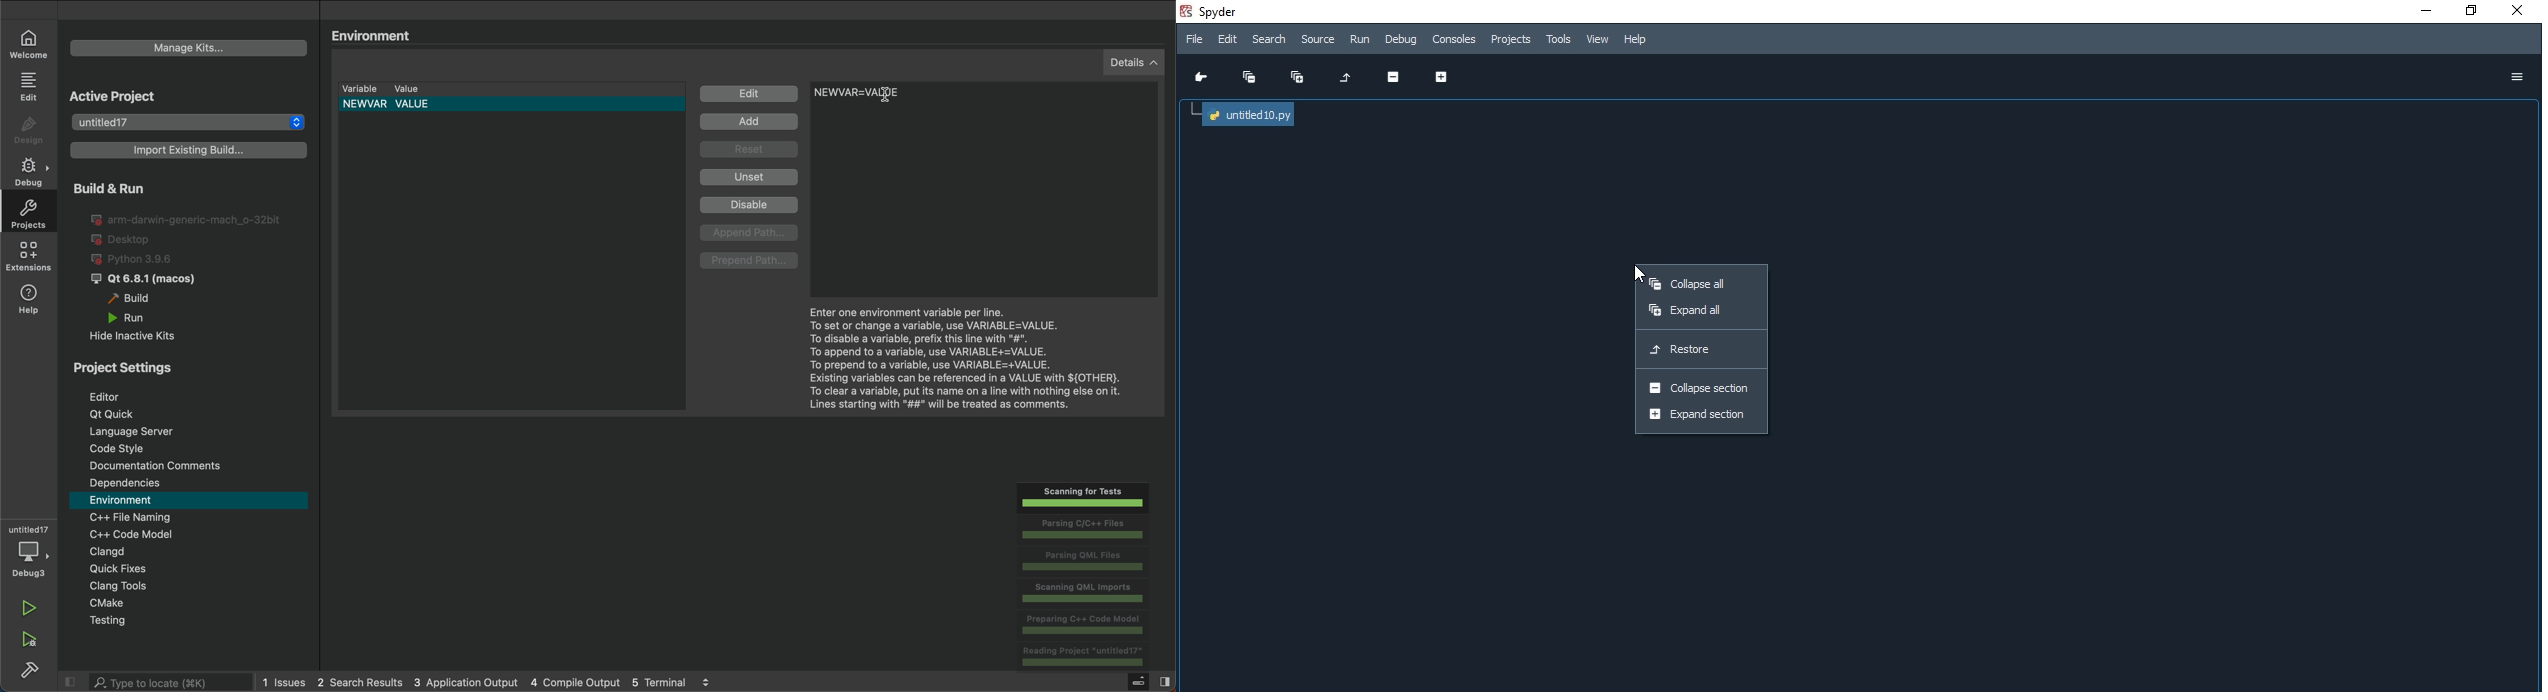 The image size is (2548, 700). I want to click on Add, so click(752, 123).